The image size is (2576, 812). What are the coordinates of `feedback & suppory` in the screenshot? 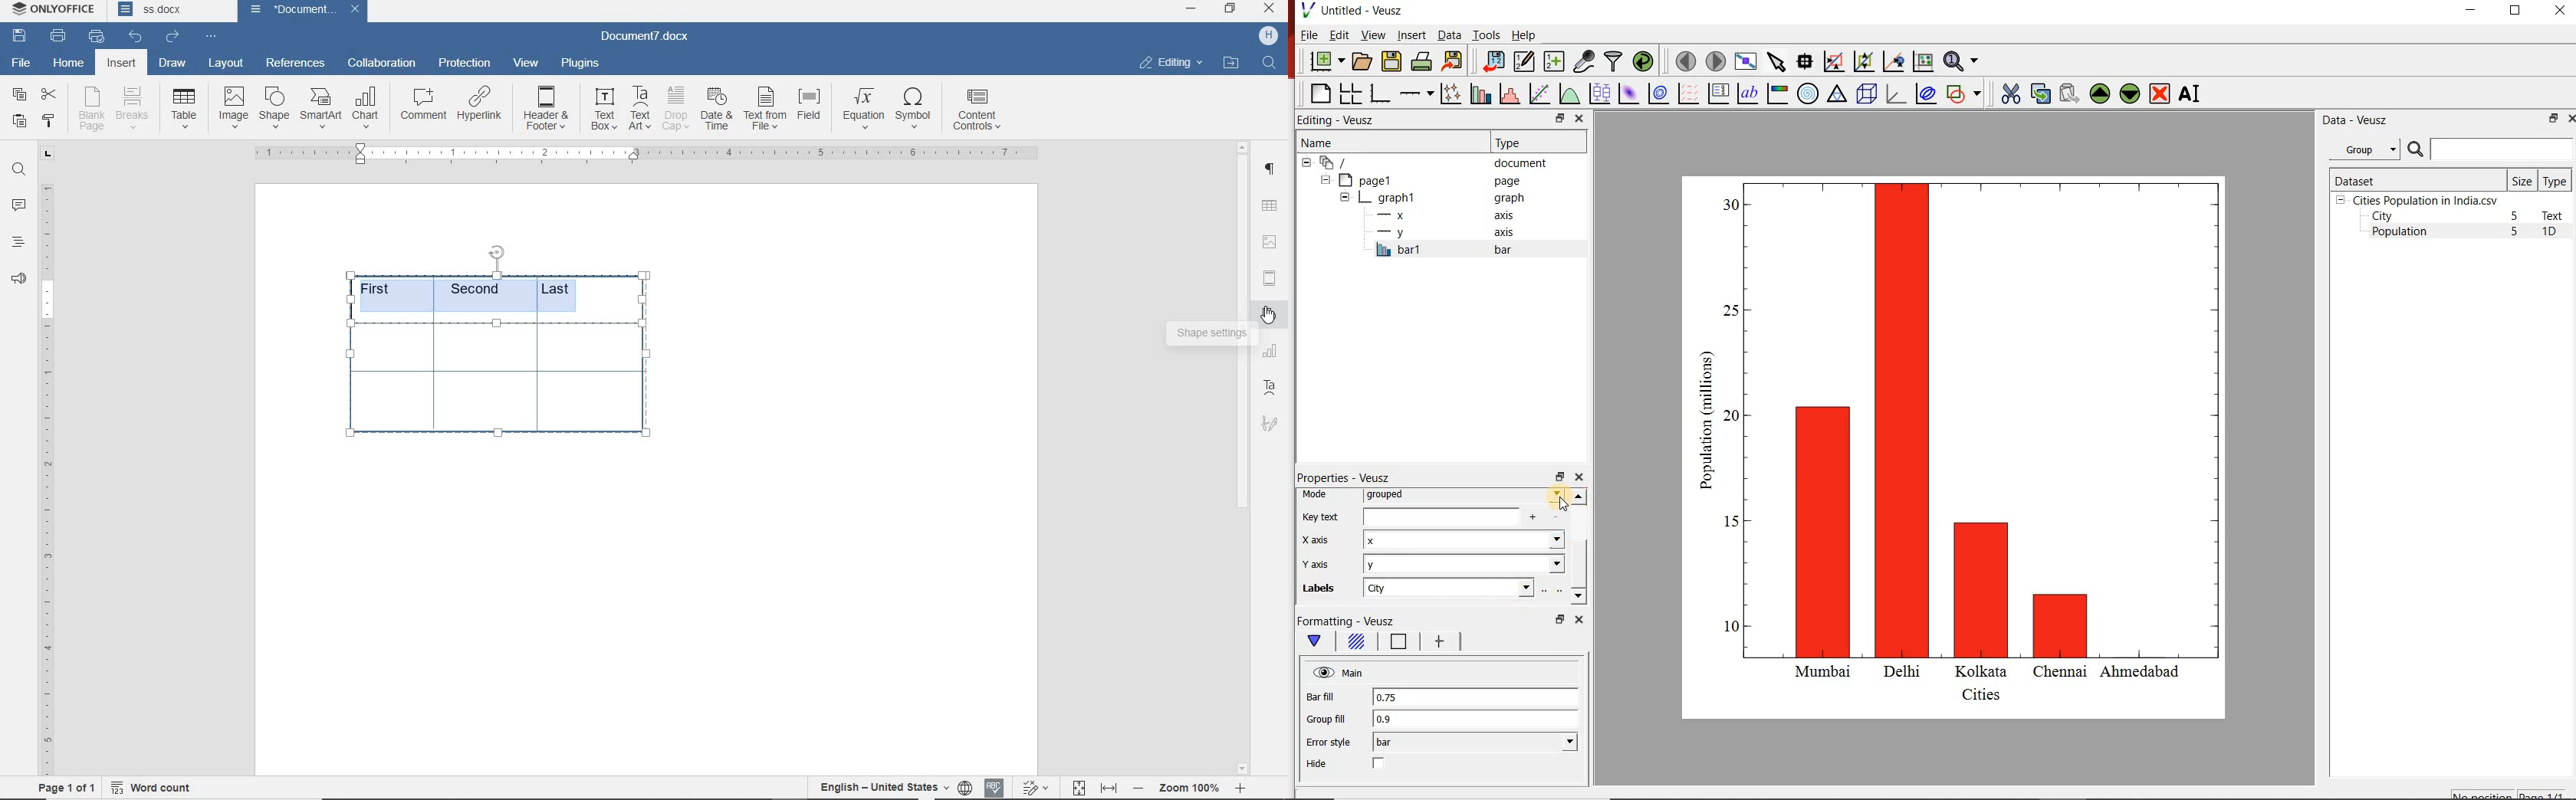 It's located at (19, 281).